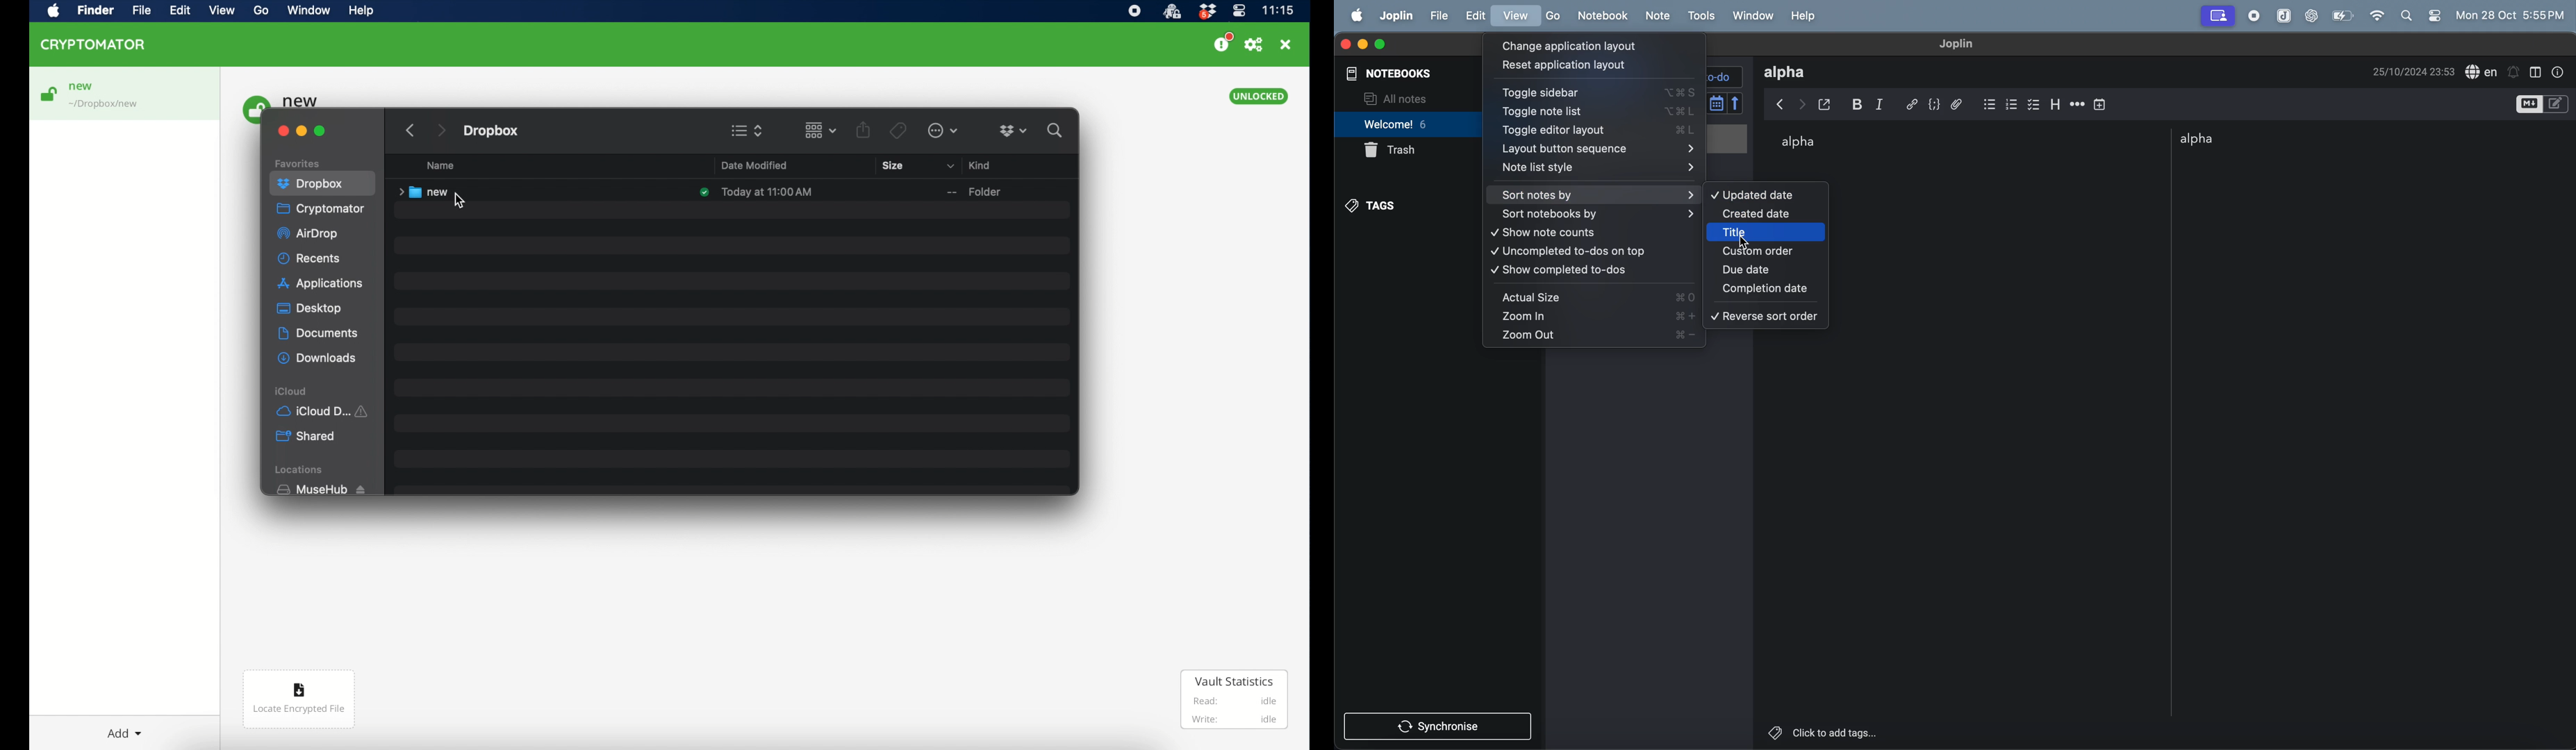 The width and height of the screenshot is (2576, 756). What do you see at coordinates (1595, 297) in the screenshot?
I see `actual size` at bounding box center [1595, 297].